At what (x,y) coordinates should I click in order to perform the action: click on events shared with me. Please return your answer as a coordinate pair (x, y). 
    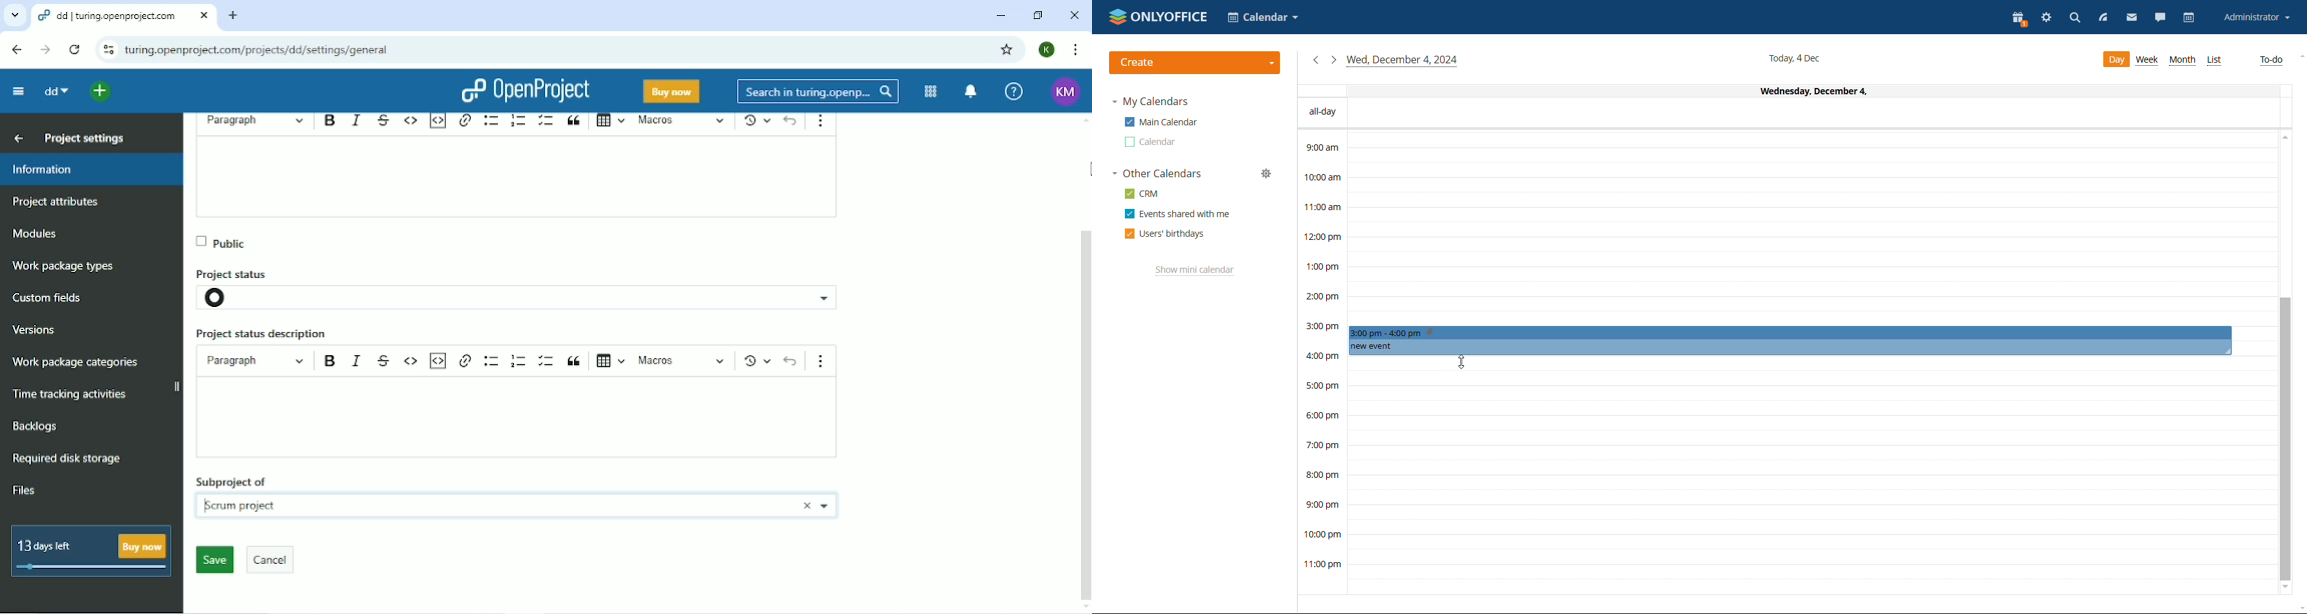
    Looking at the image, I should click on (1177, 214).